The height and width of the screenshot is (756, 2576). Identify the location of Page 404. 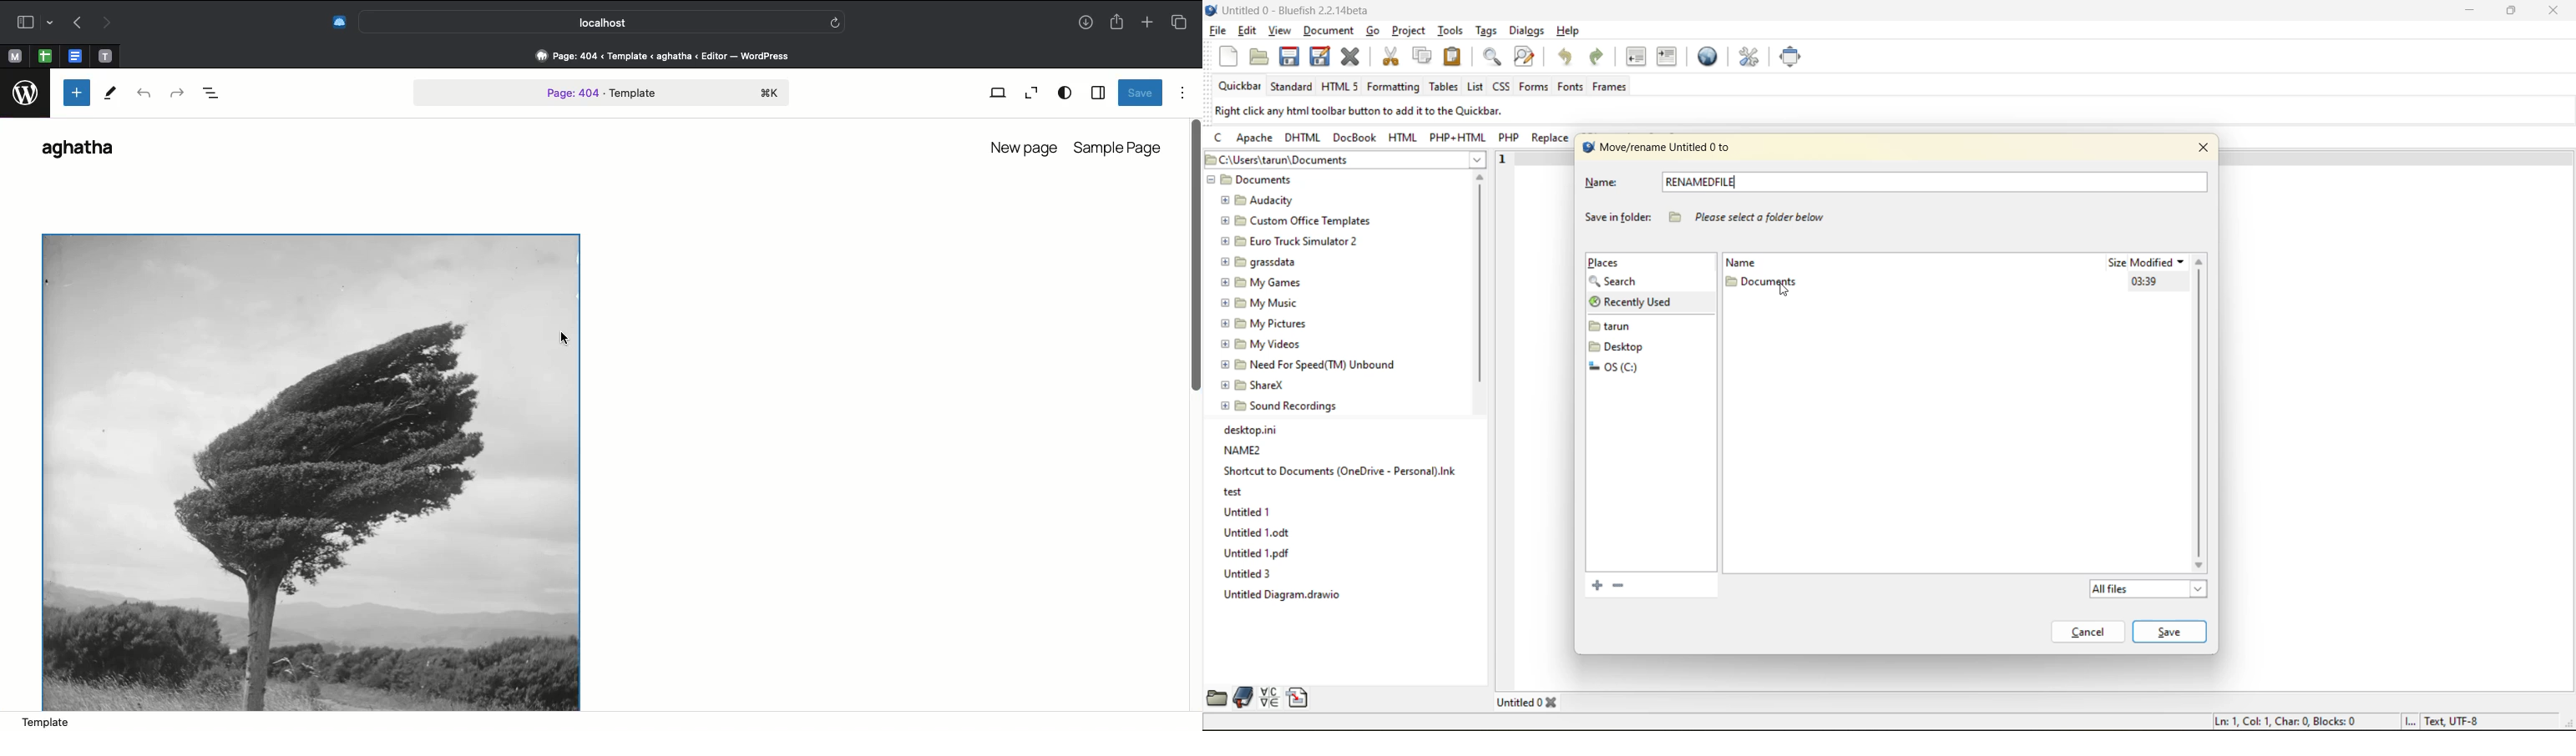
(602, 94).